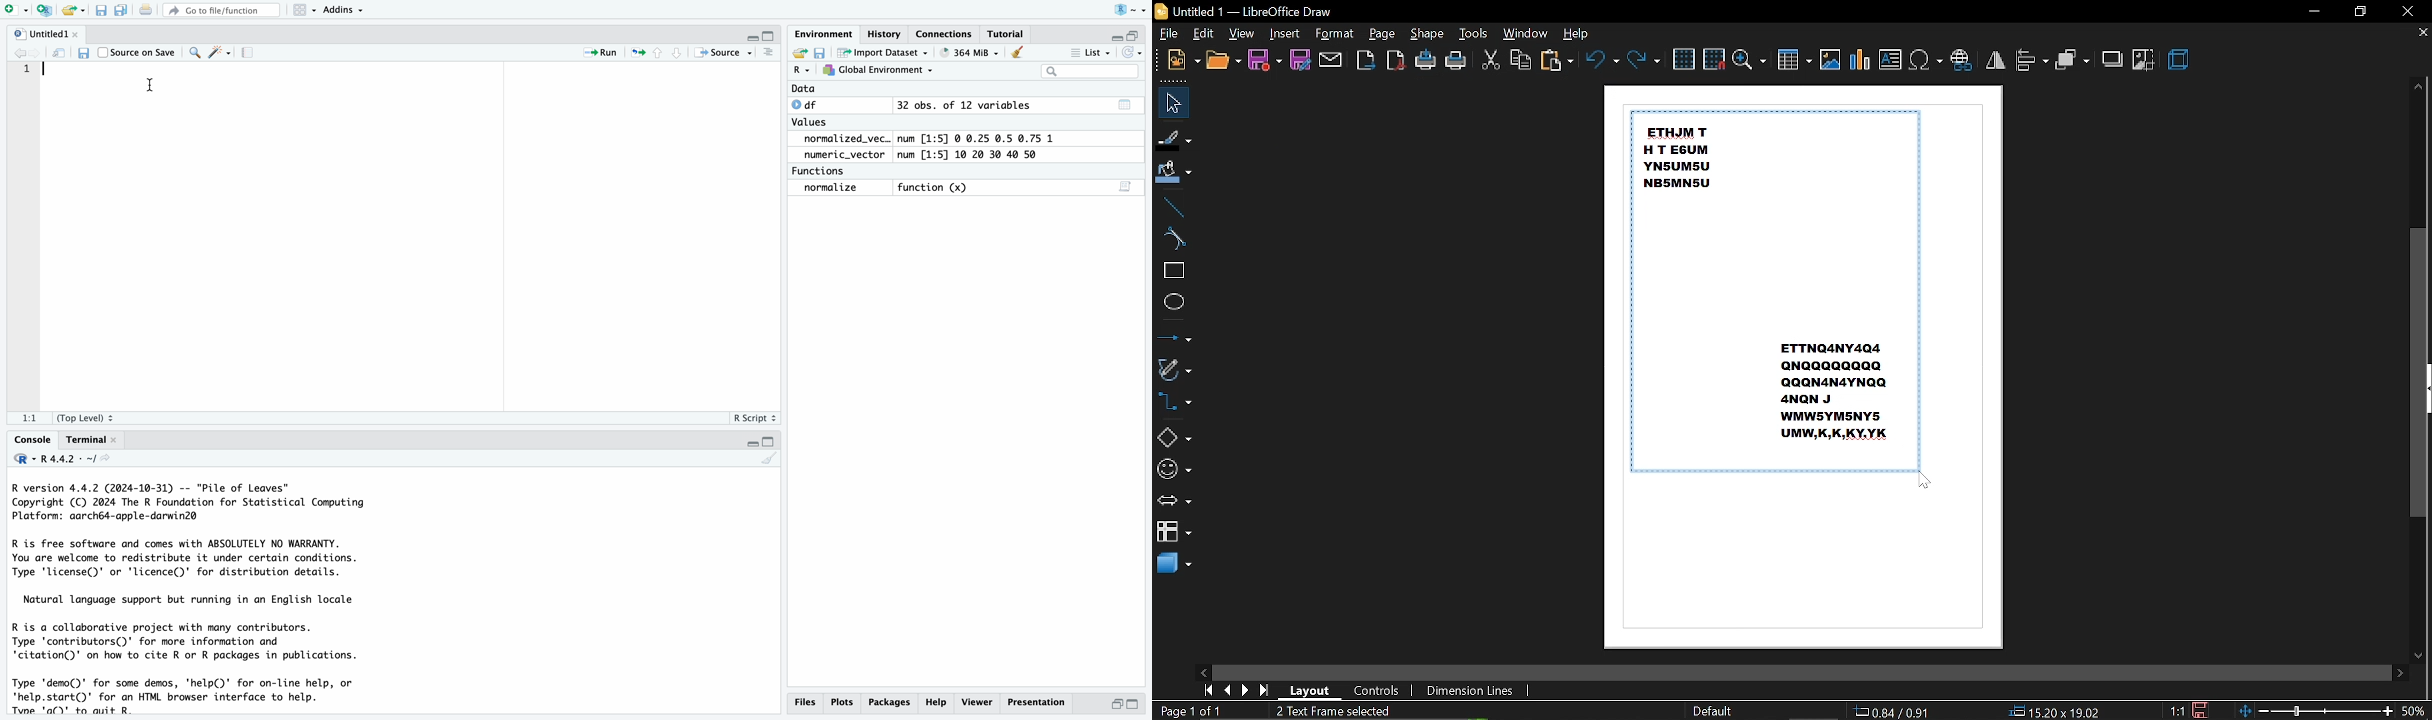  I want to click on Top Level, so click(90, 417).